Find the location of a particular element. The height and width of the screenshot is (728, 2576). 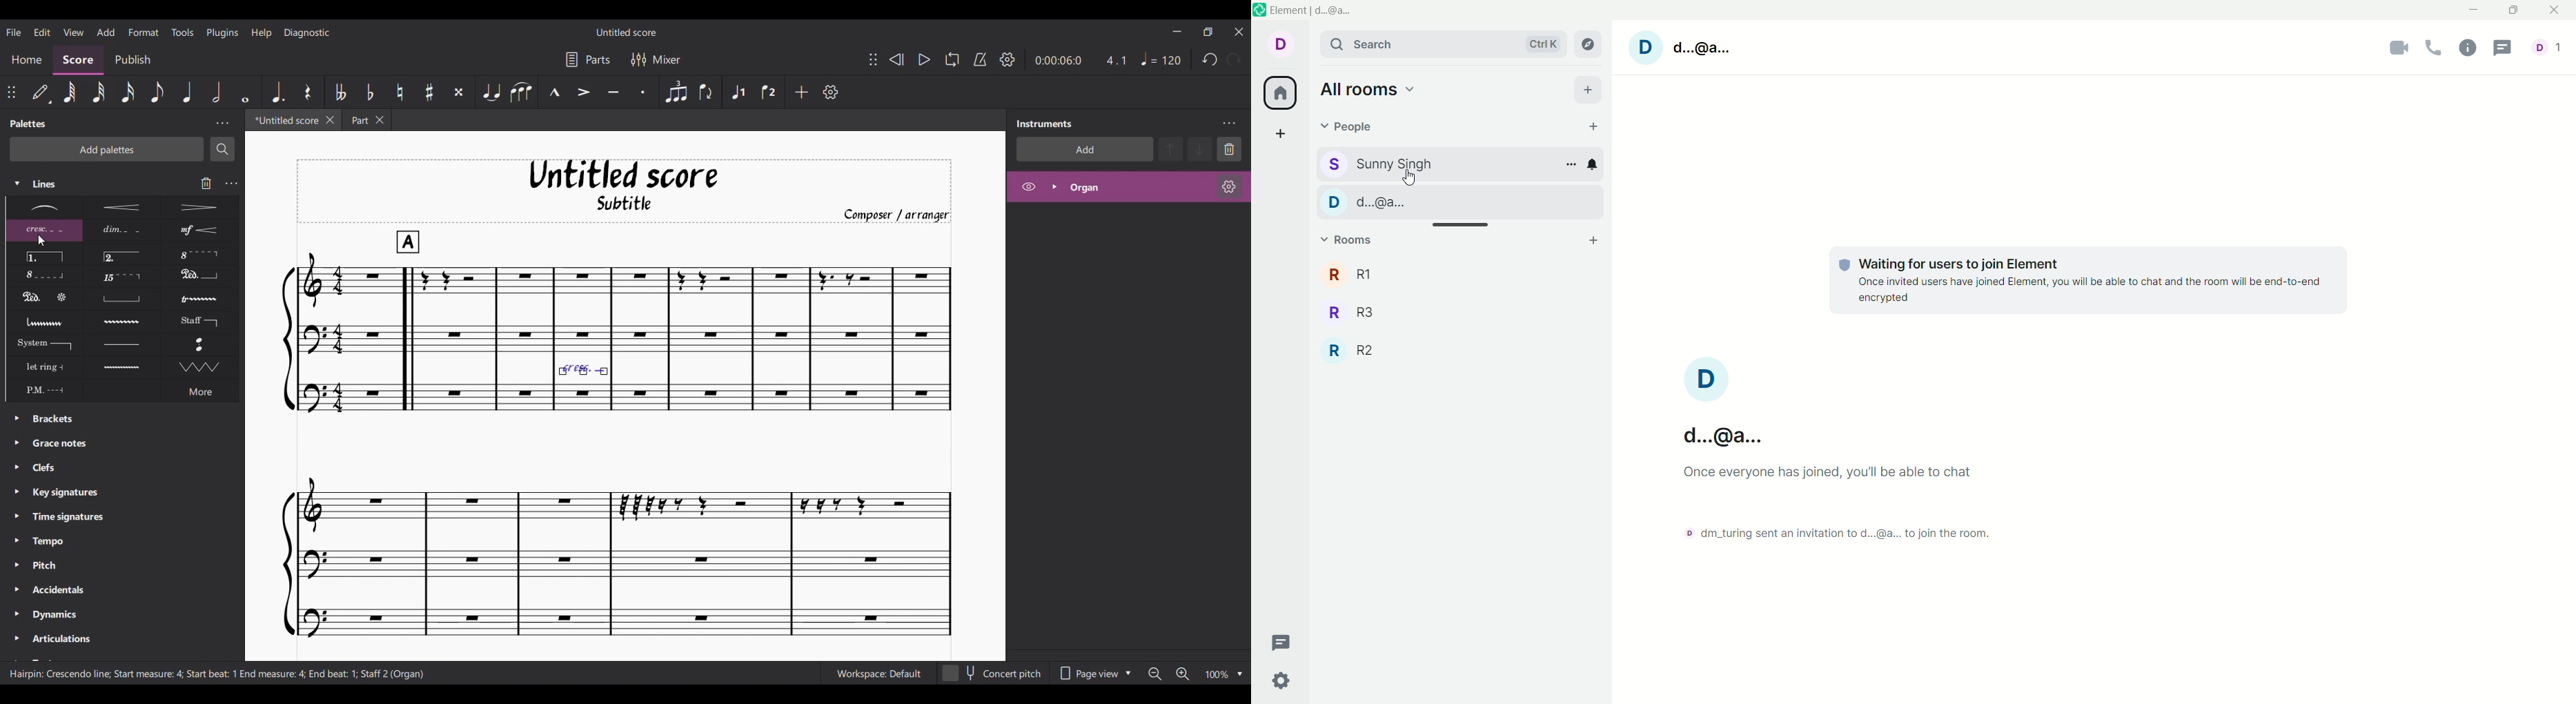

Tenuto is located at coordinates (613, 93).